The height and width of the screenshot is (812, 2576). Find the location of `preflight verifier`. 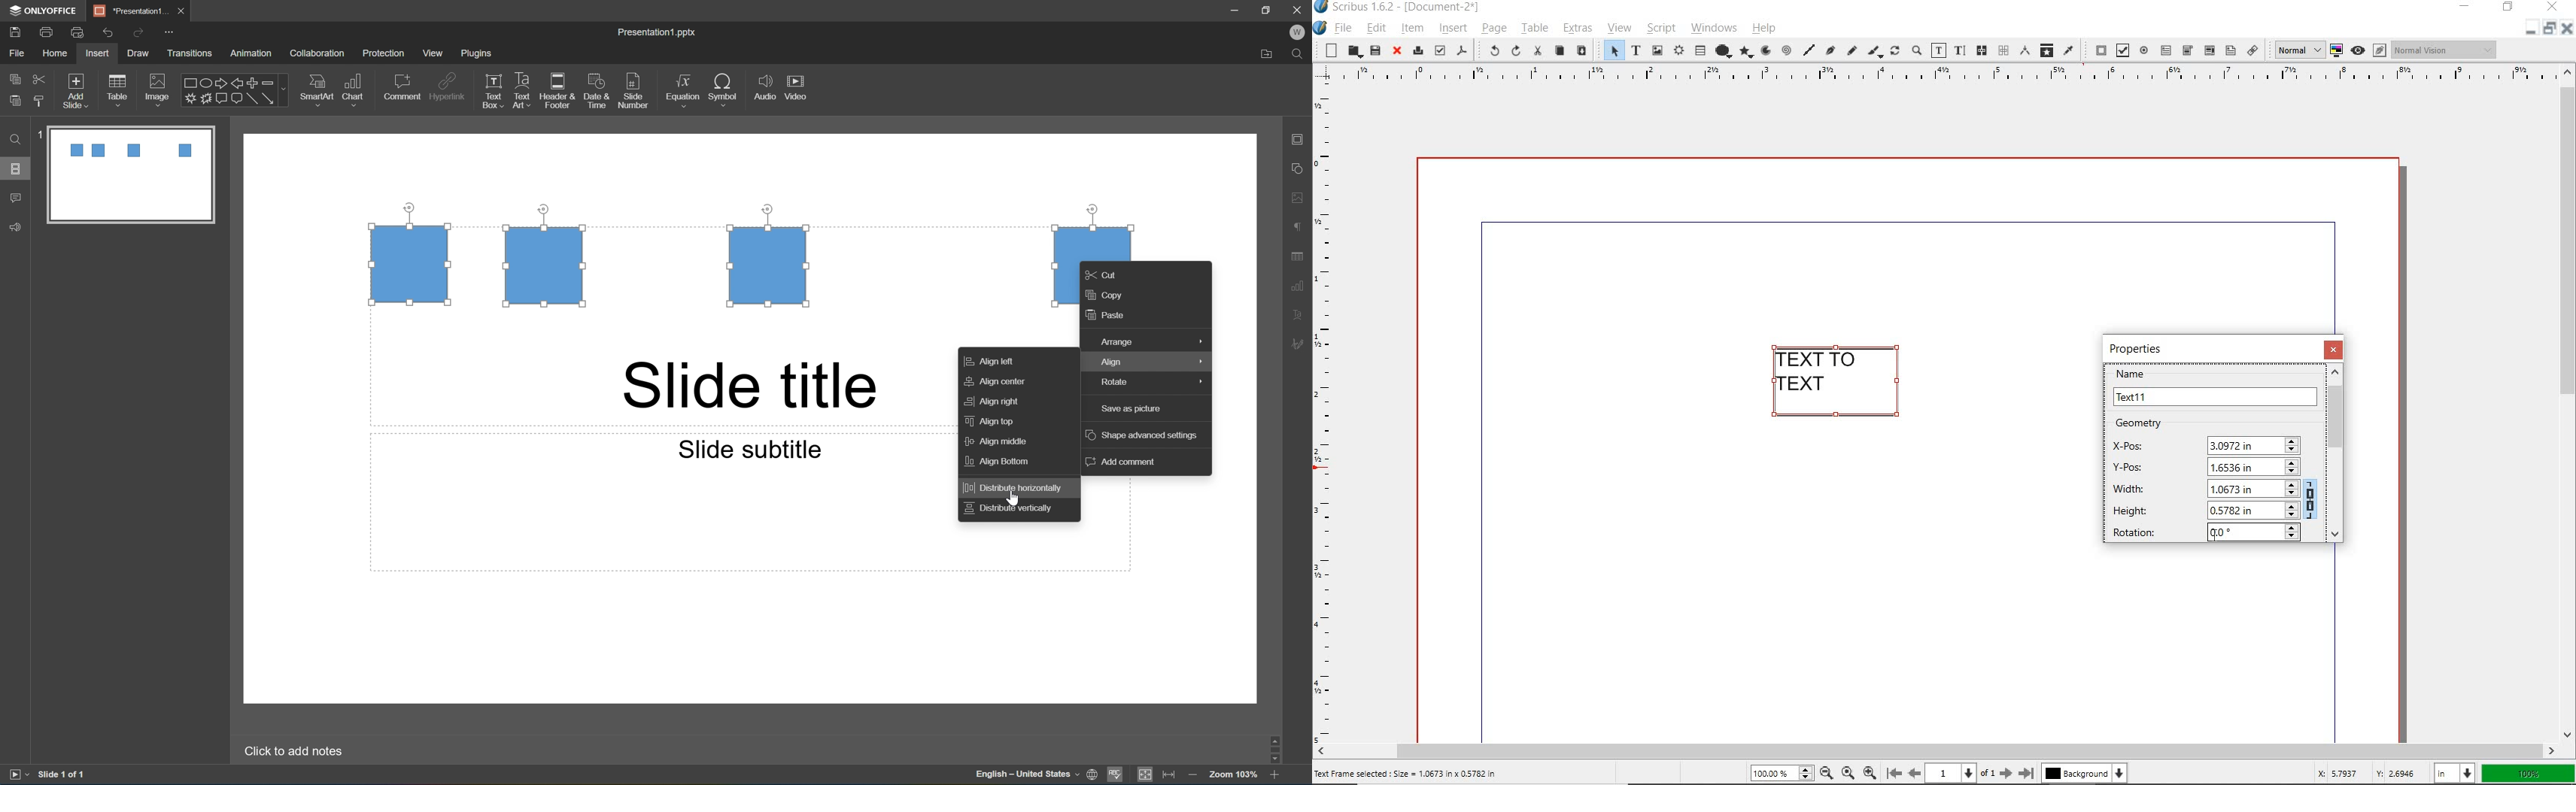

preflight verifier is located at coordinates (1439, 52).